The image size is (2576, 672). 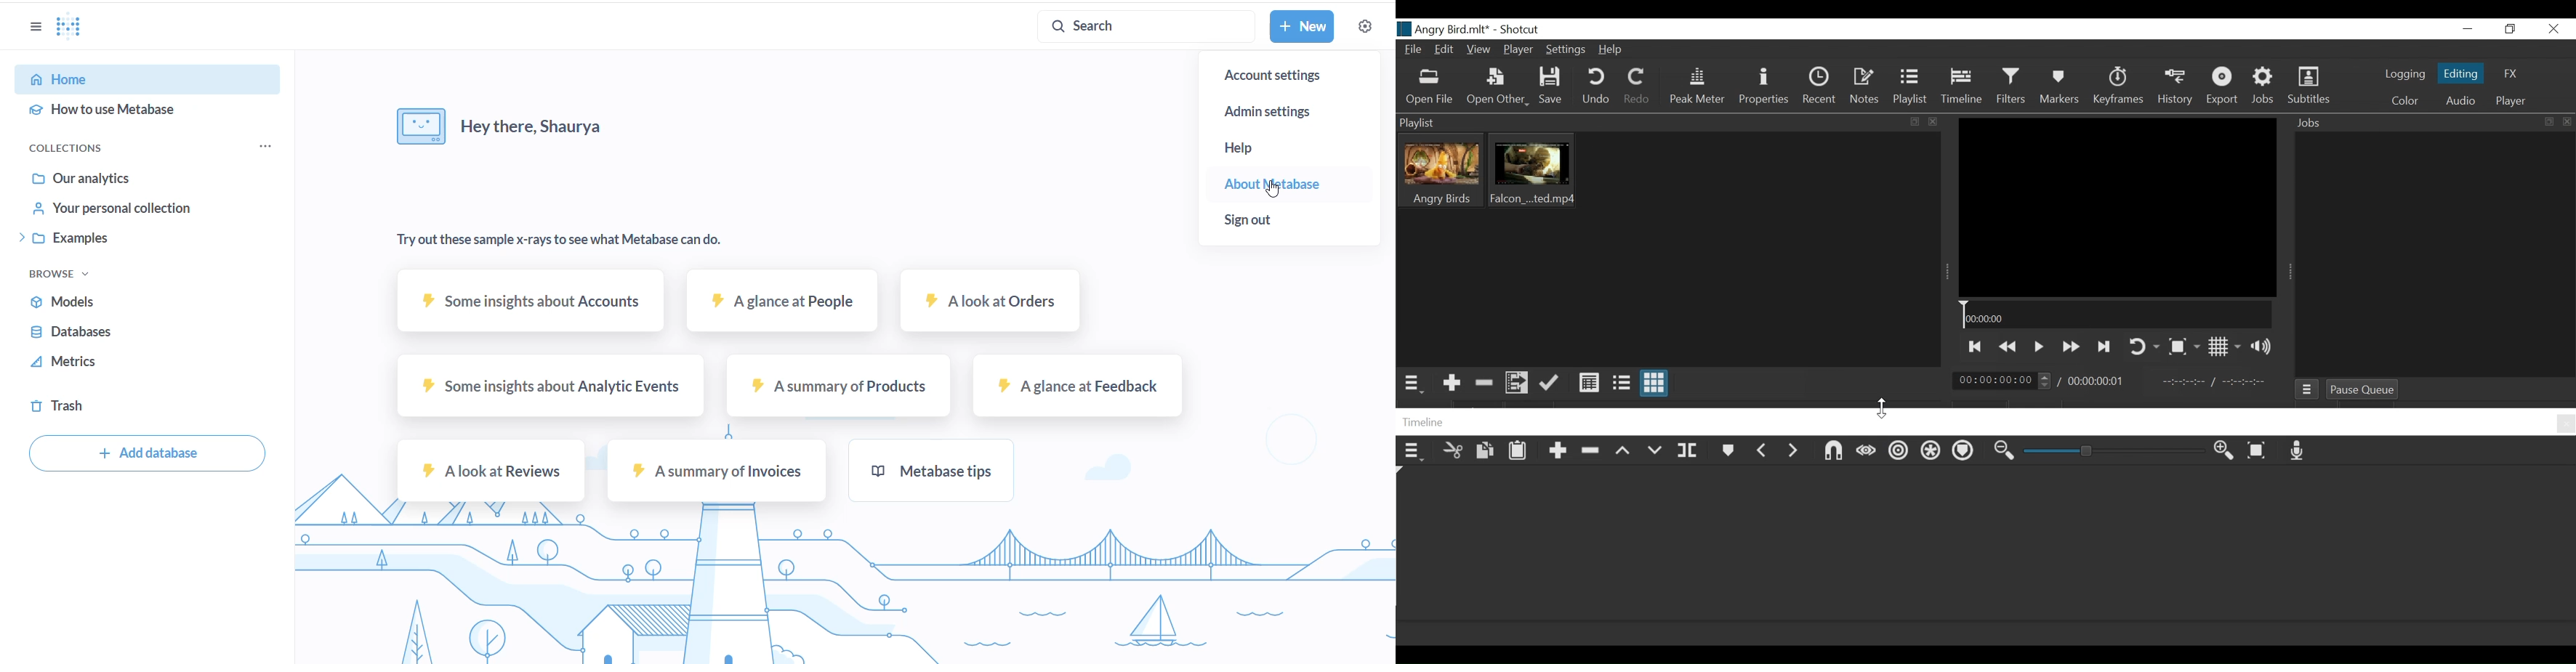 What do you see at coordinates (2267, 86) in the screenshot?
I see `Jobs` at bounding box center [2267, 86].